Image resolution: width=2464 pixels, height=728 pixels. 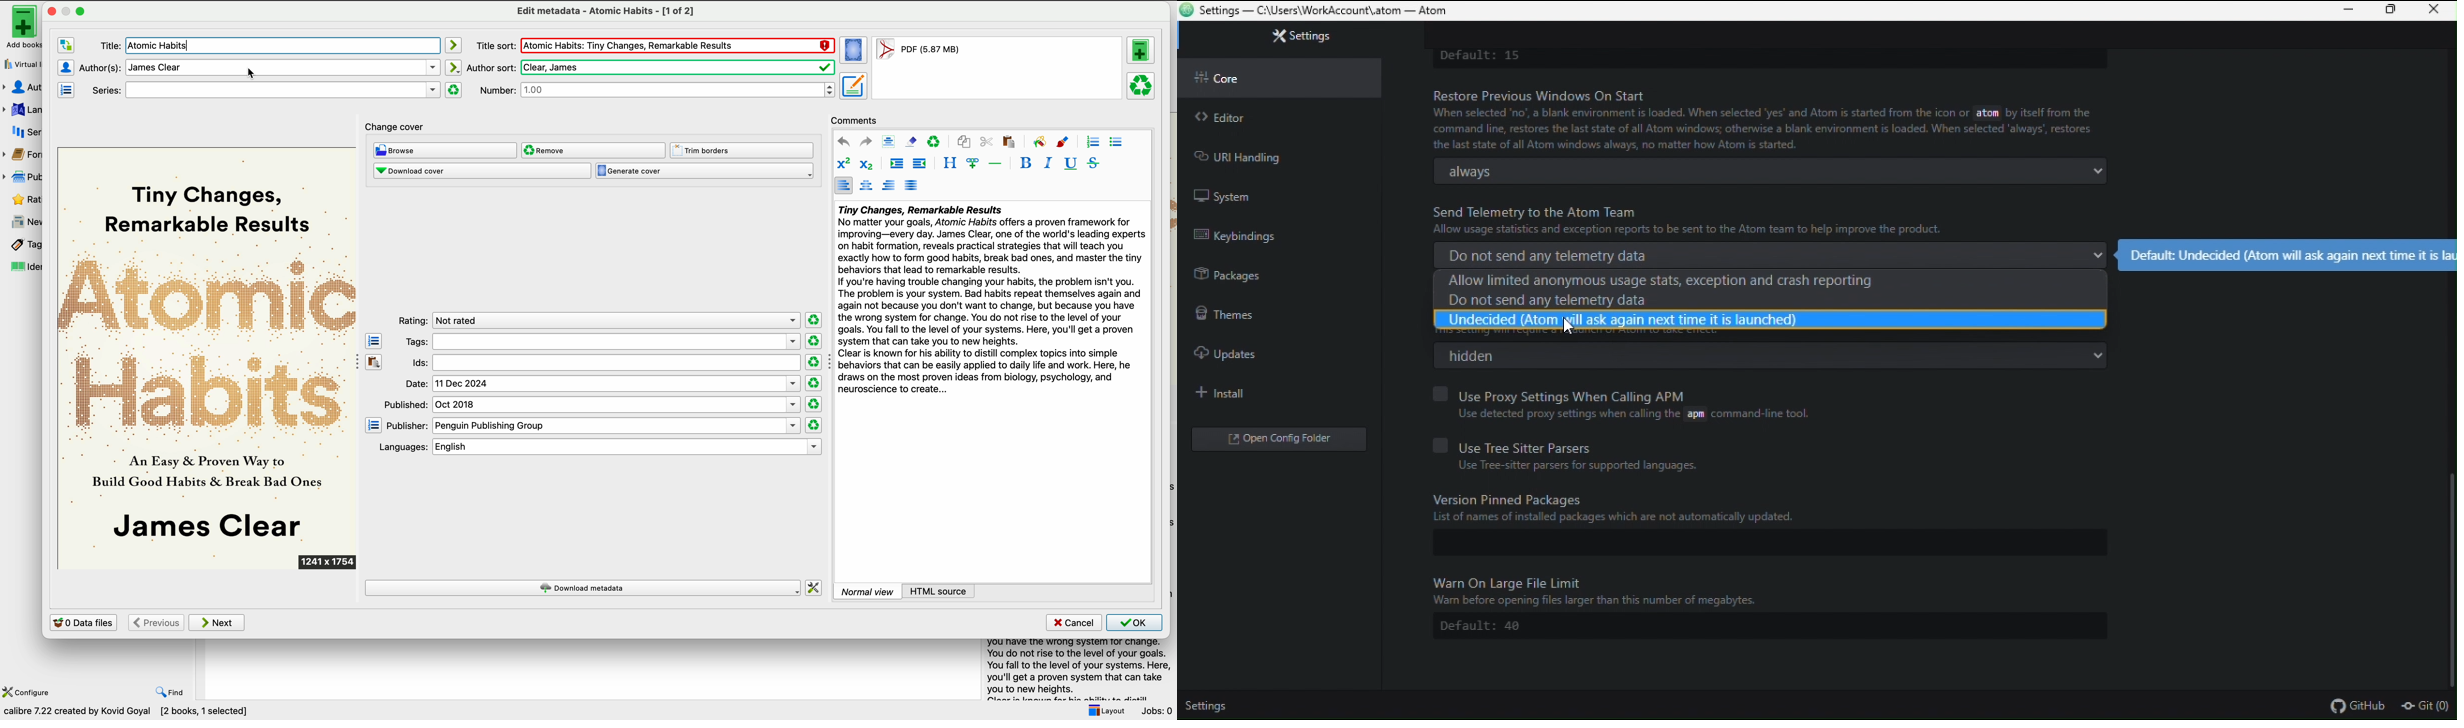 I want to click on jobs: 0, so click(x=1159, y=711).